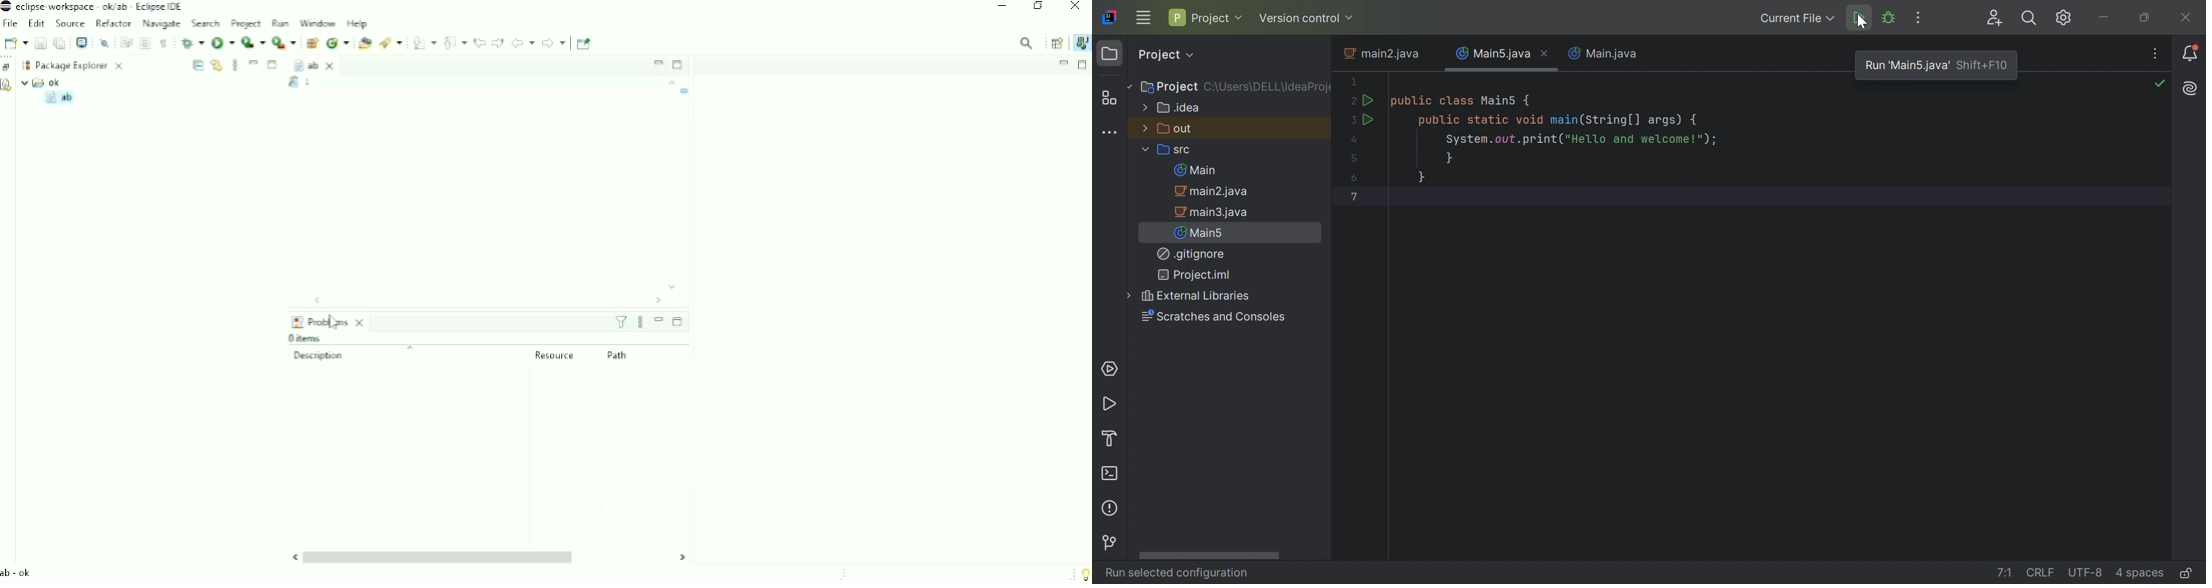 The image size is (2212, 588). I want to click on Collapse All, so click(197, 65).